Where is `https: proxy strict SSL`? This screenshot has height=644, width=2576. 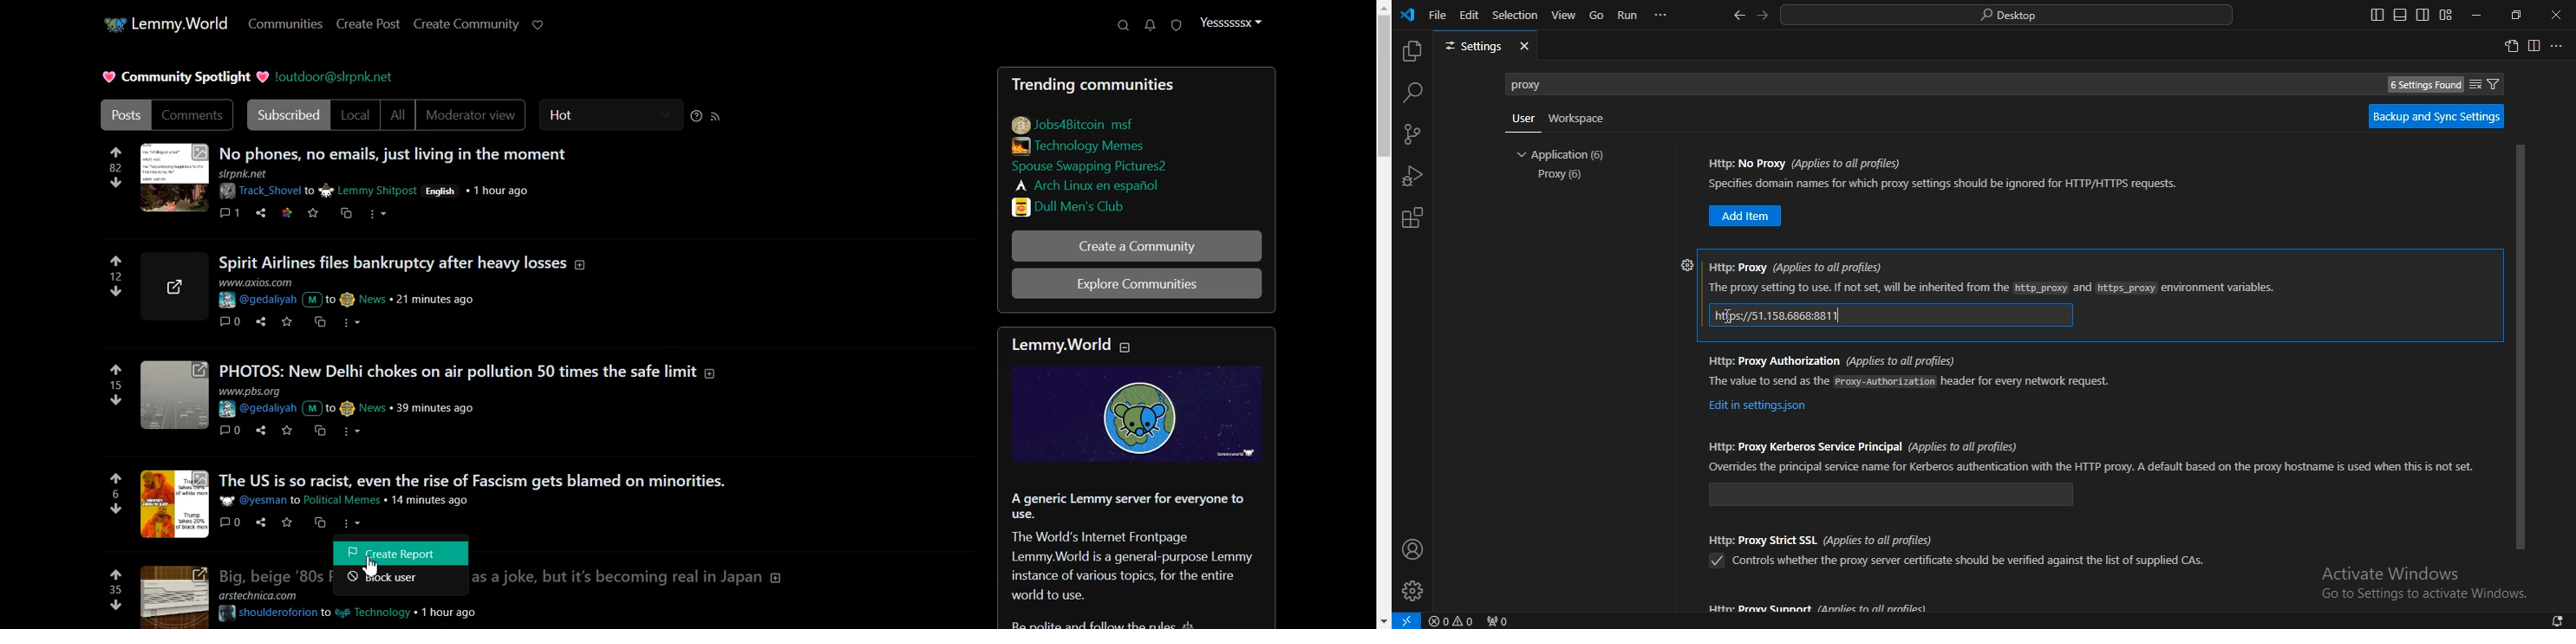
https: proxy strict SSL is located at coordinates (1822, 538).